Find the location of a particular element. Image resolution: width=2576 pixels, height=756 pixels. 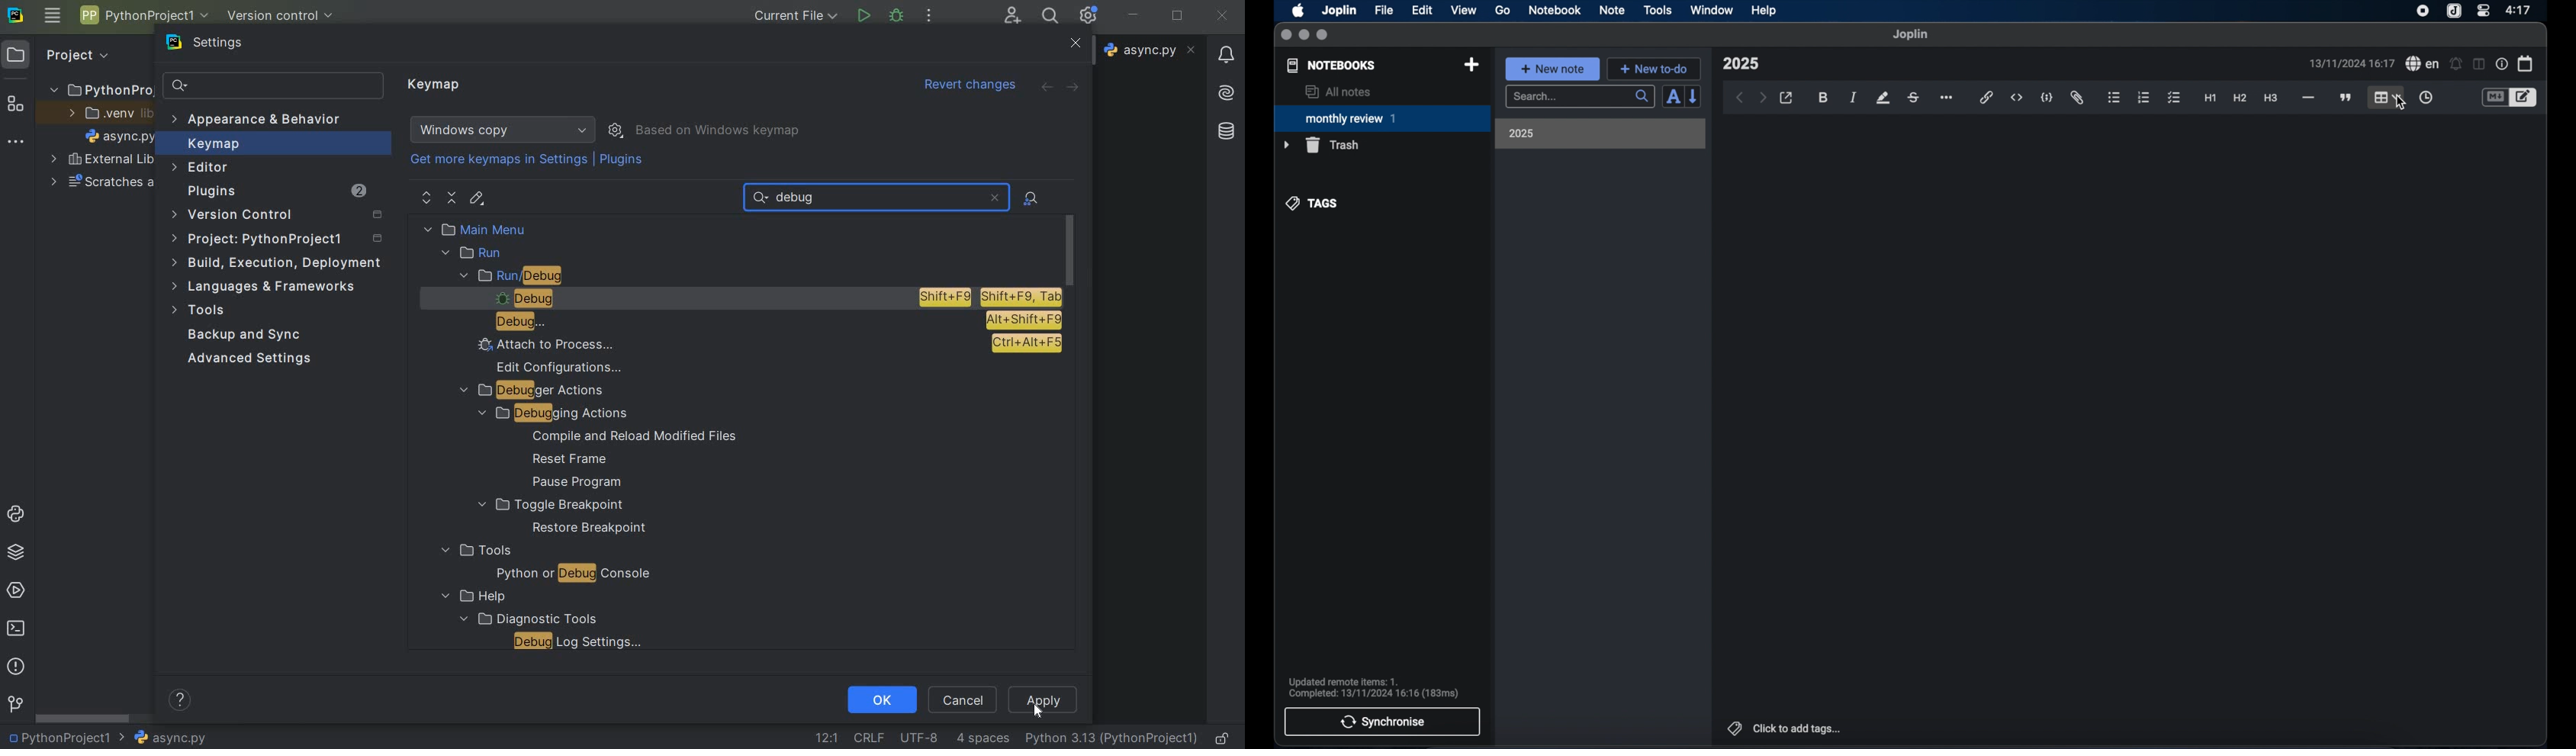

view is located at coordinates (1463, 10).